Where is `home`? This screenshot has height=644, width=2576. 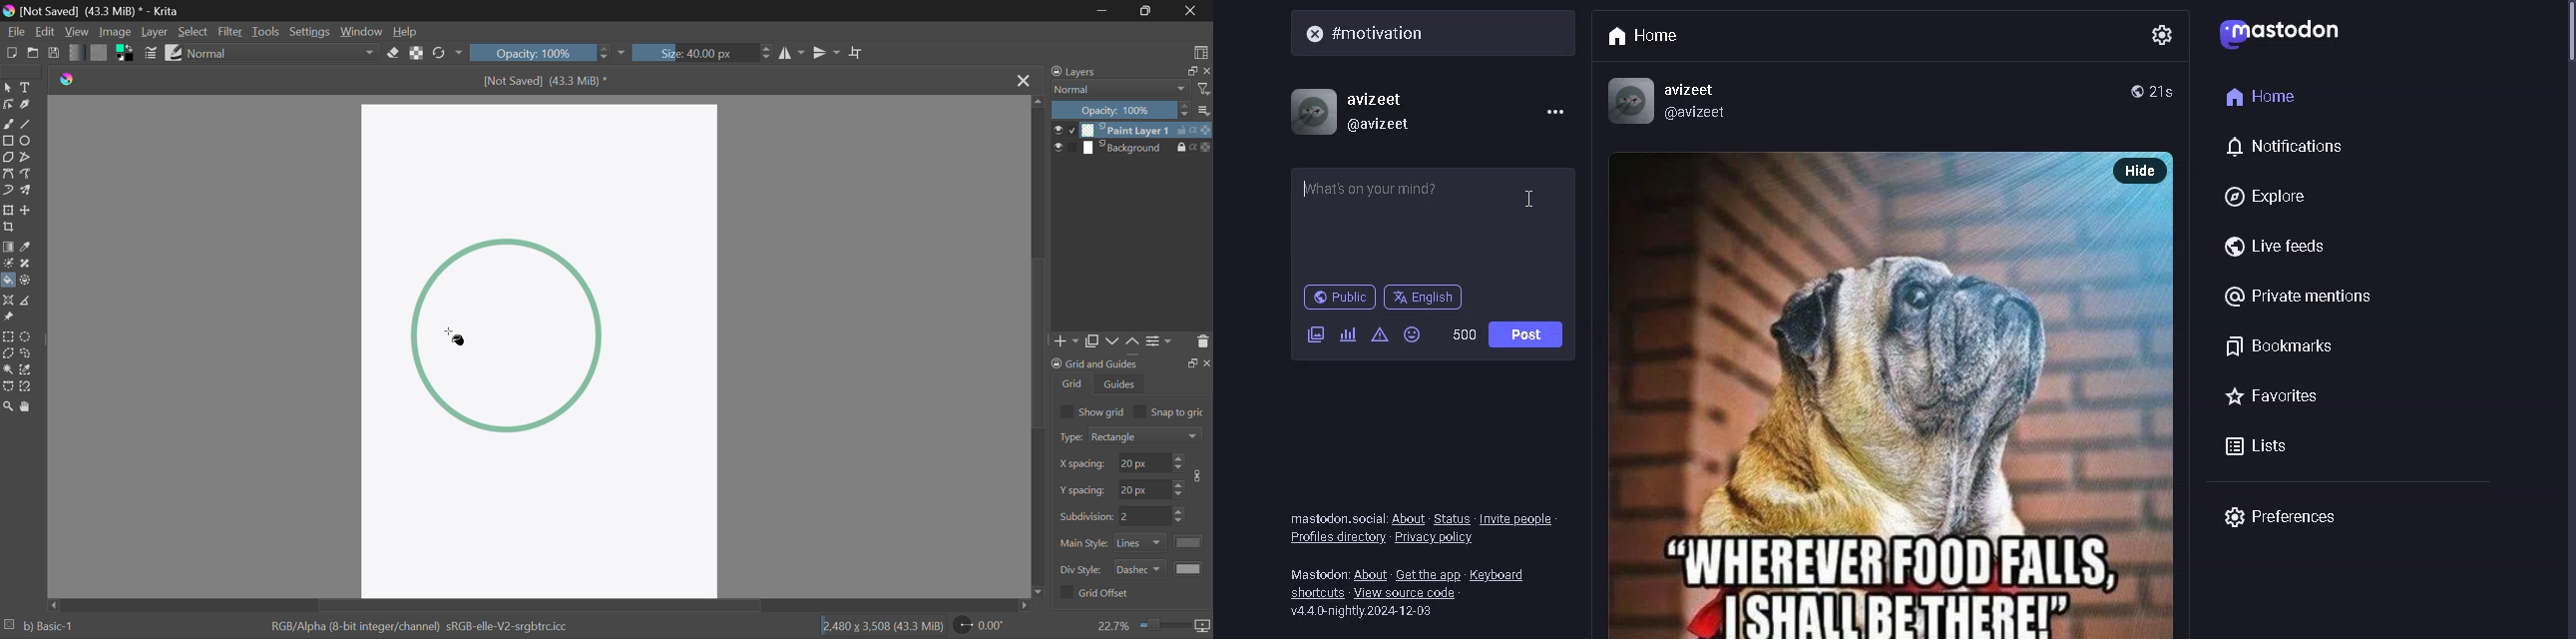 home is located at coordinates (2264, 95).